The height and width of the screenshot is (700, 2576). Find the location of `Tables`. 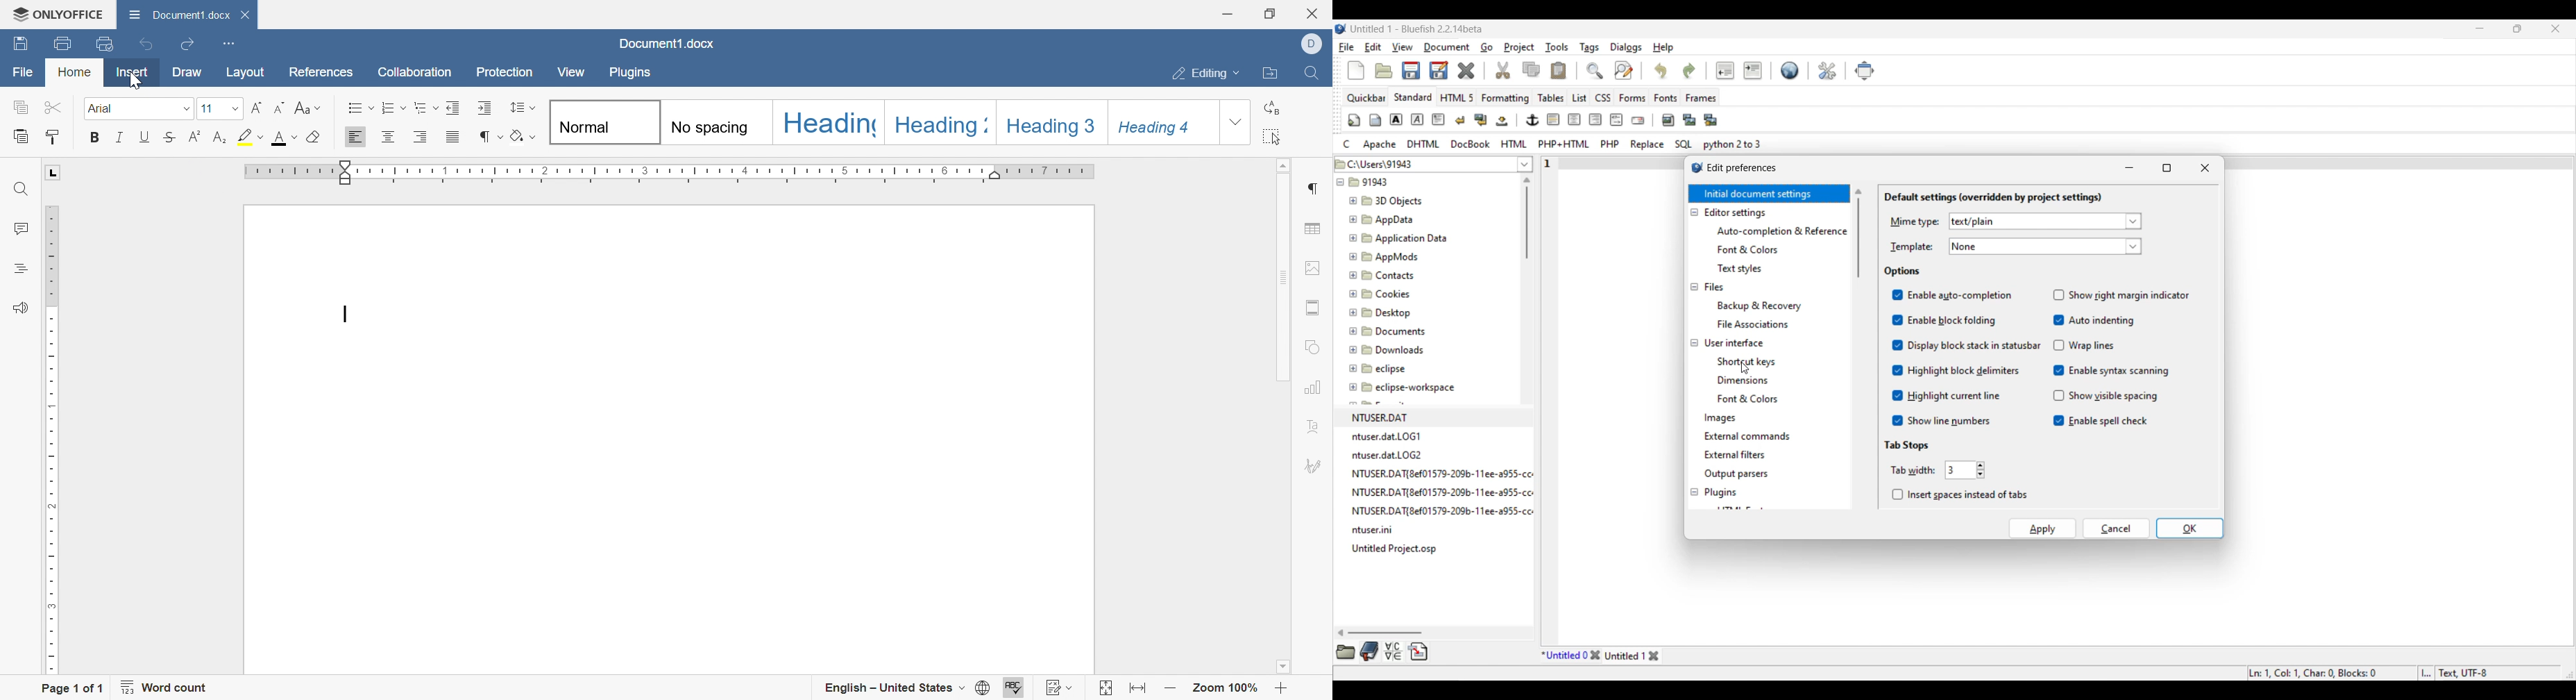

Tables is located at coordinates (1551, 97).